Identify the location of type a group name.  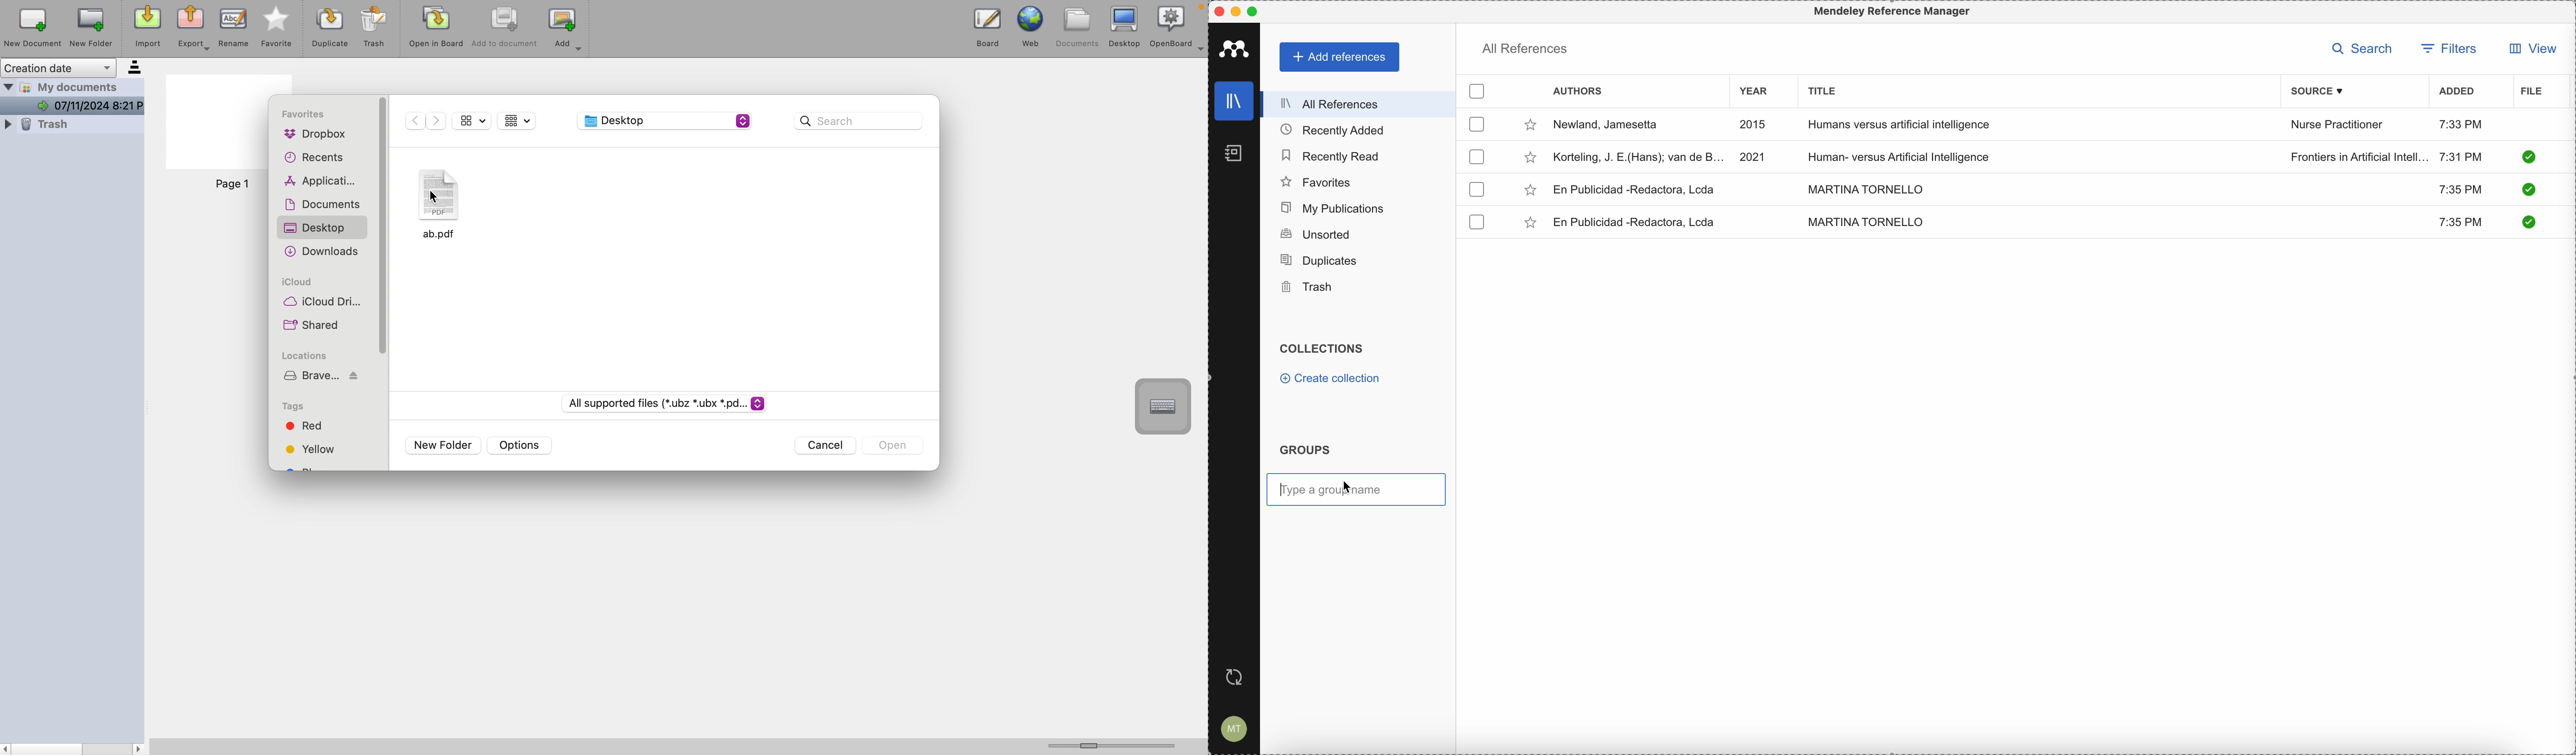
(1405, 490).